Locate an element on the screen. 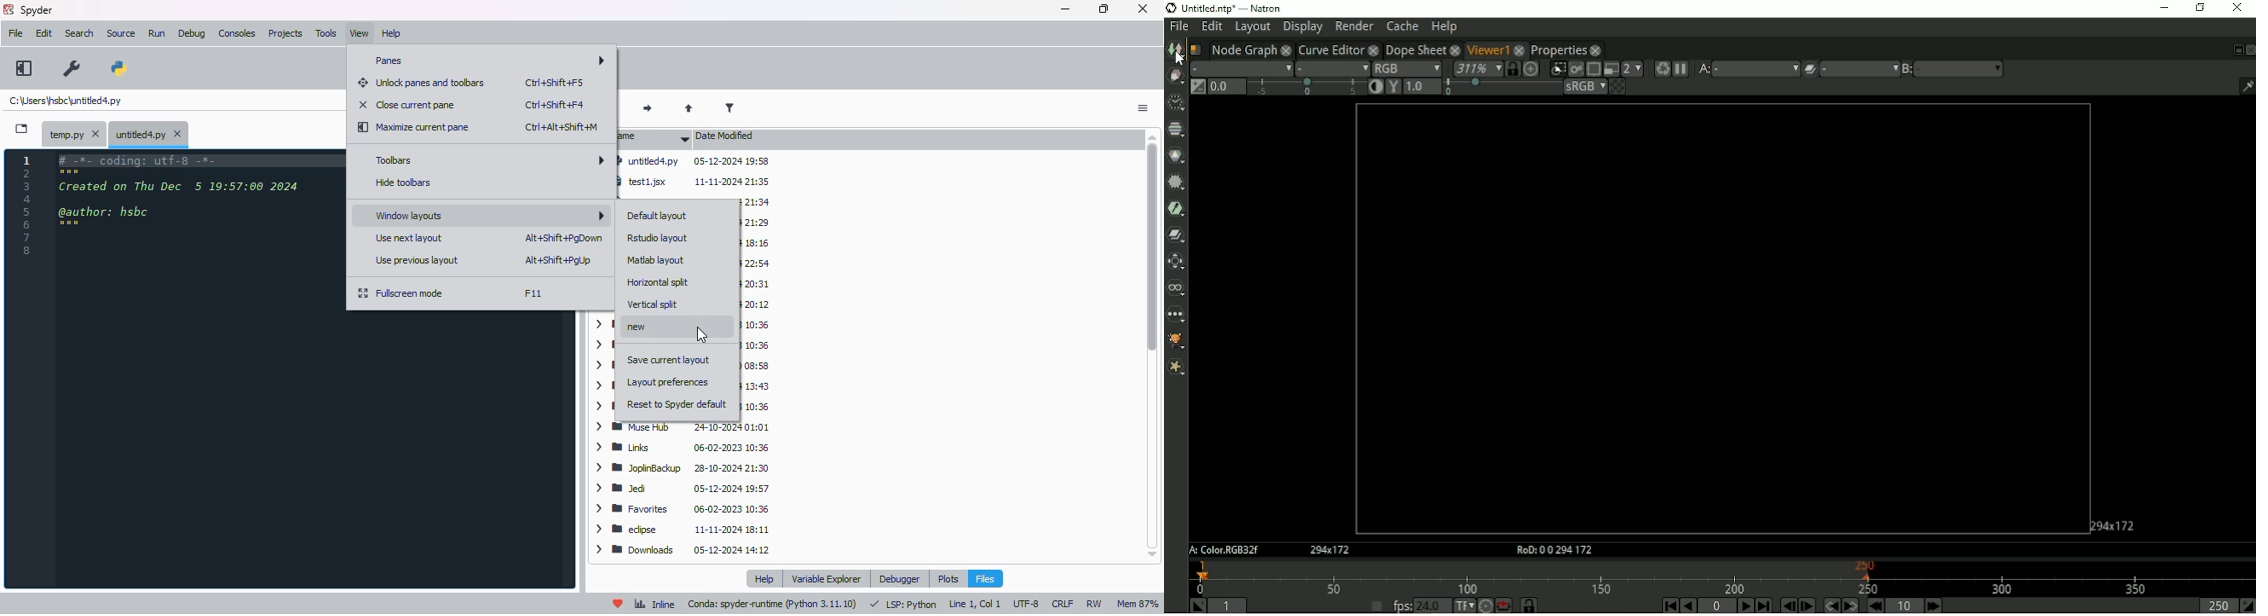  matlab layout is located at coordinates (657, 259).